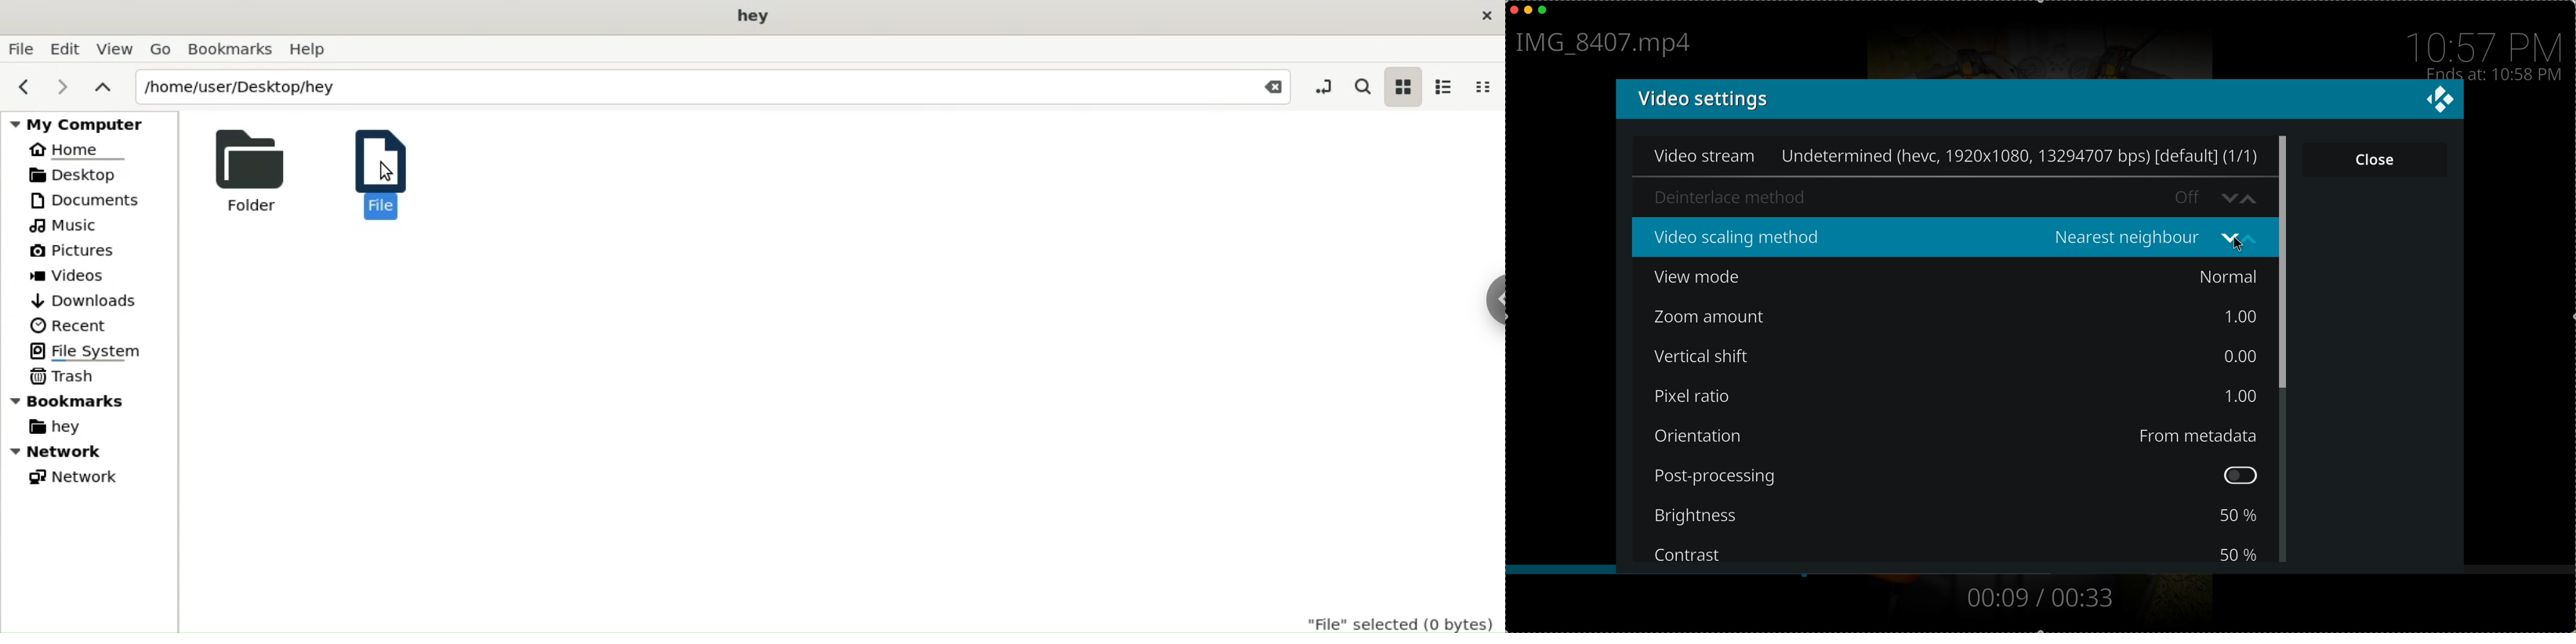  I want to click on maximize , so click(1547, 11).